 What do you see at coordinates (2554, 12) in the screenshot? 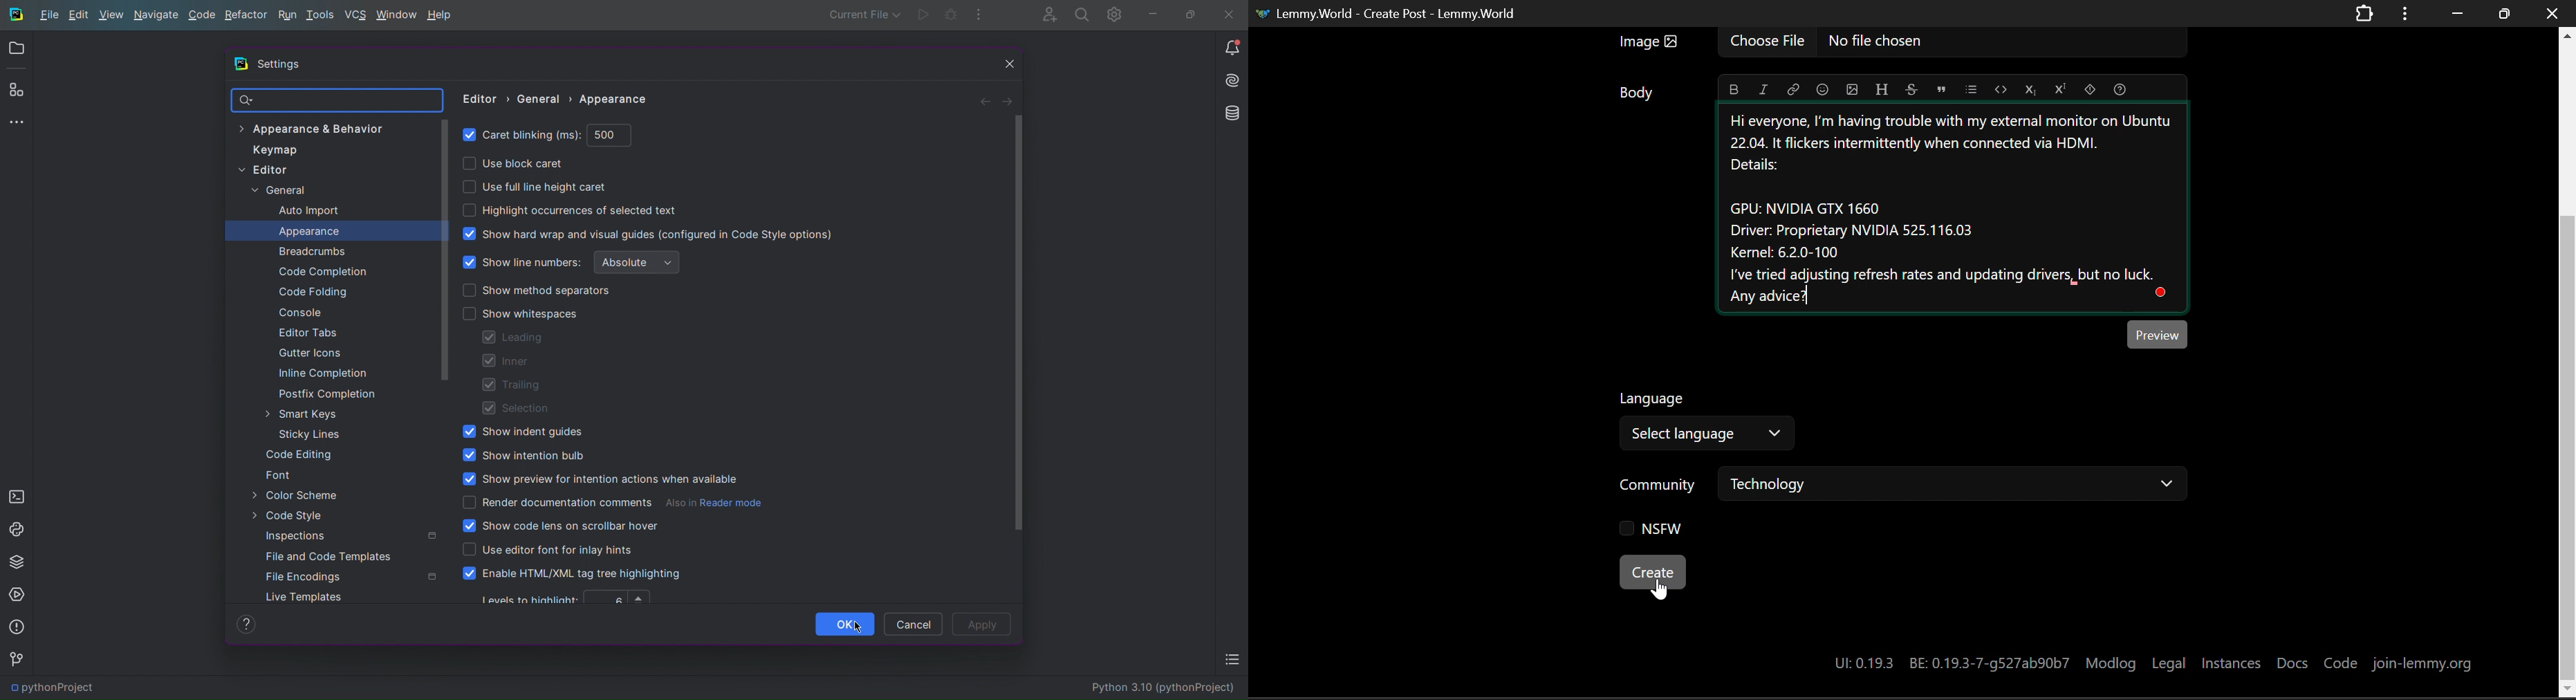
I see `Close Window` at bounding box center [2554, 12].